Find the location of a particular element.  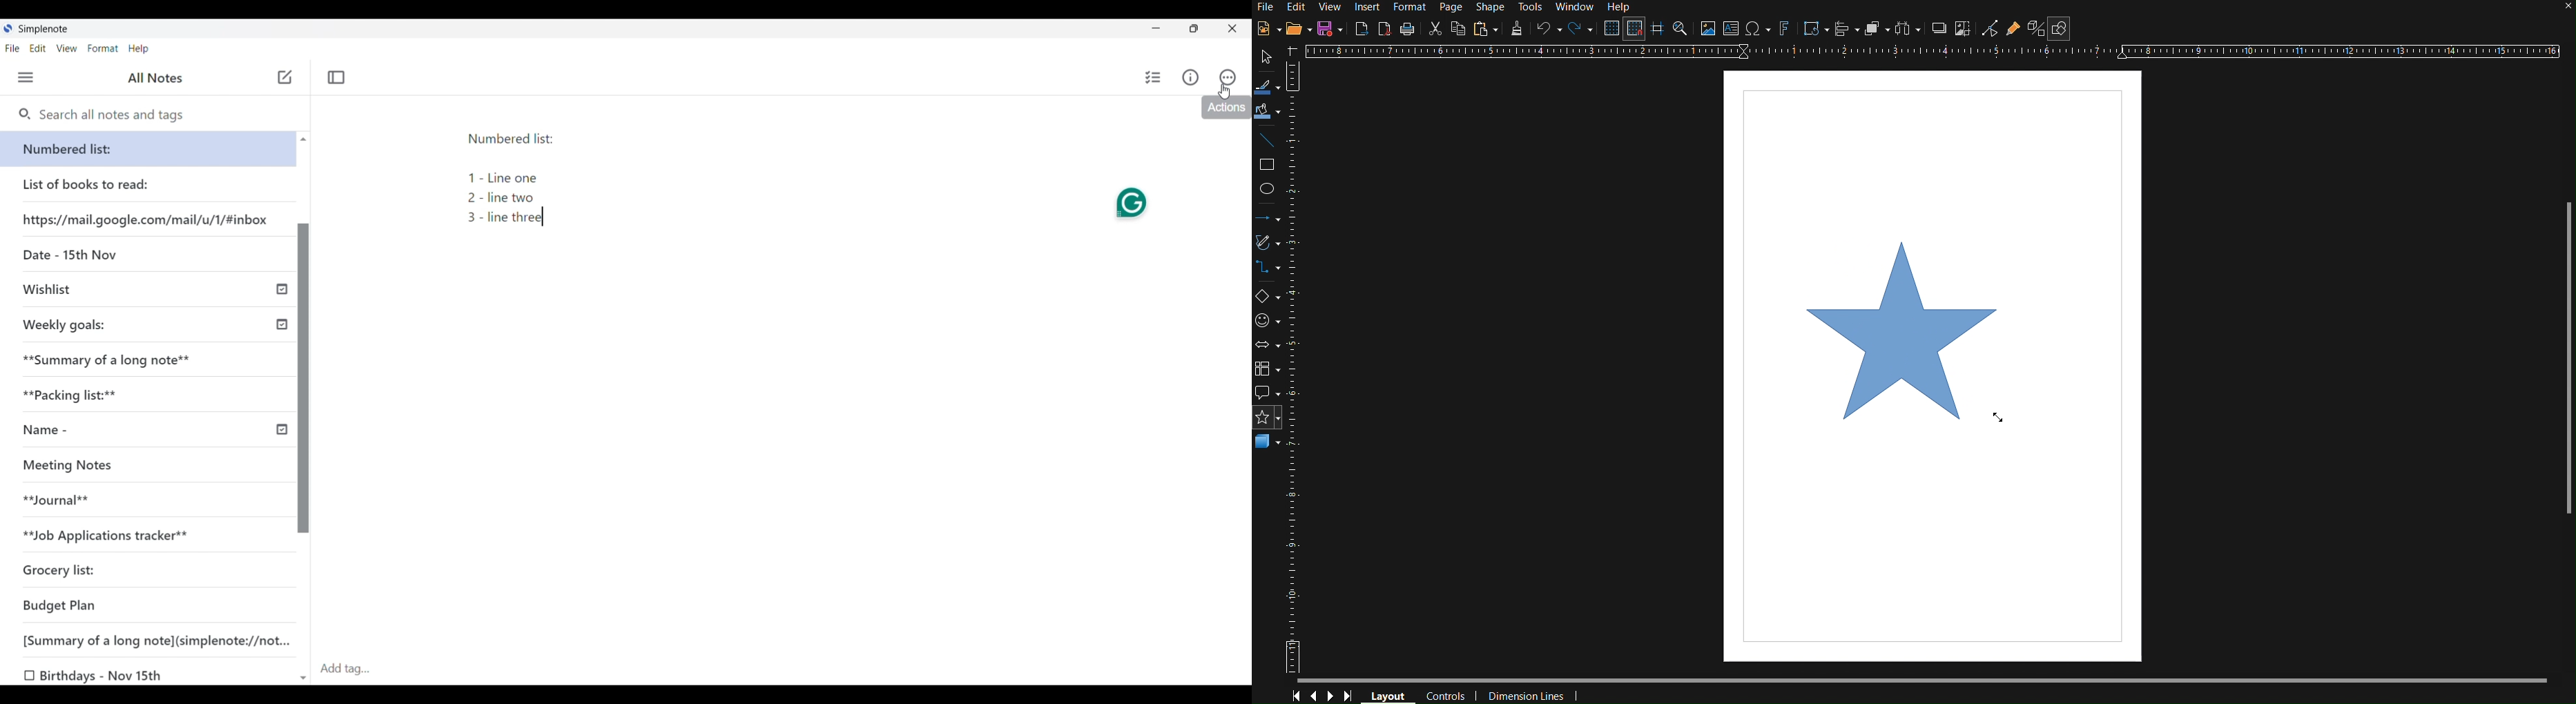

Edit is located at coordinates (1299, 8).